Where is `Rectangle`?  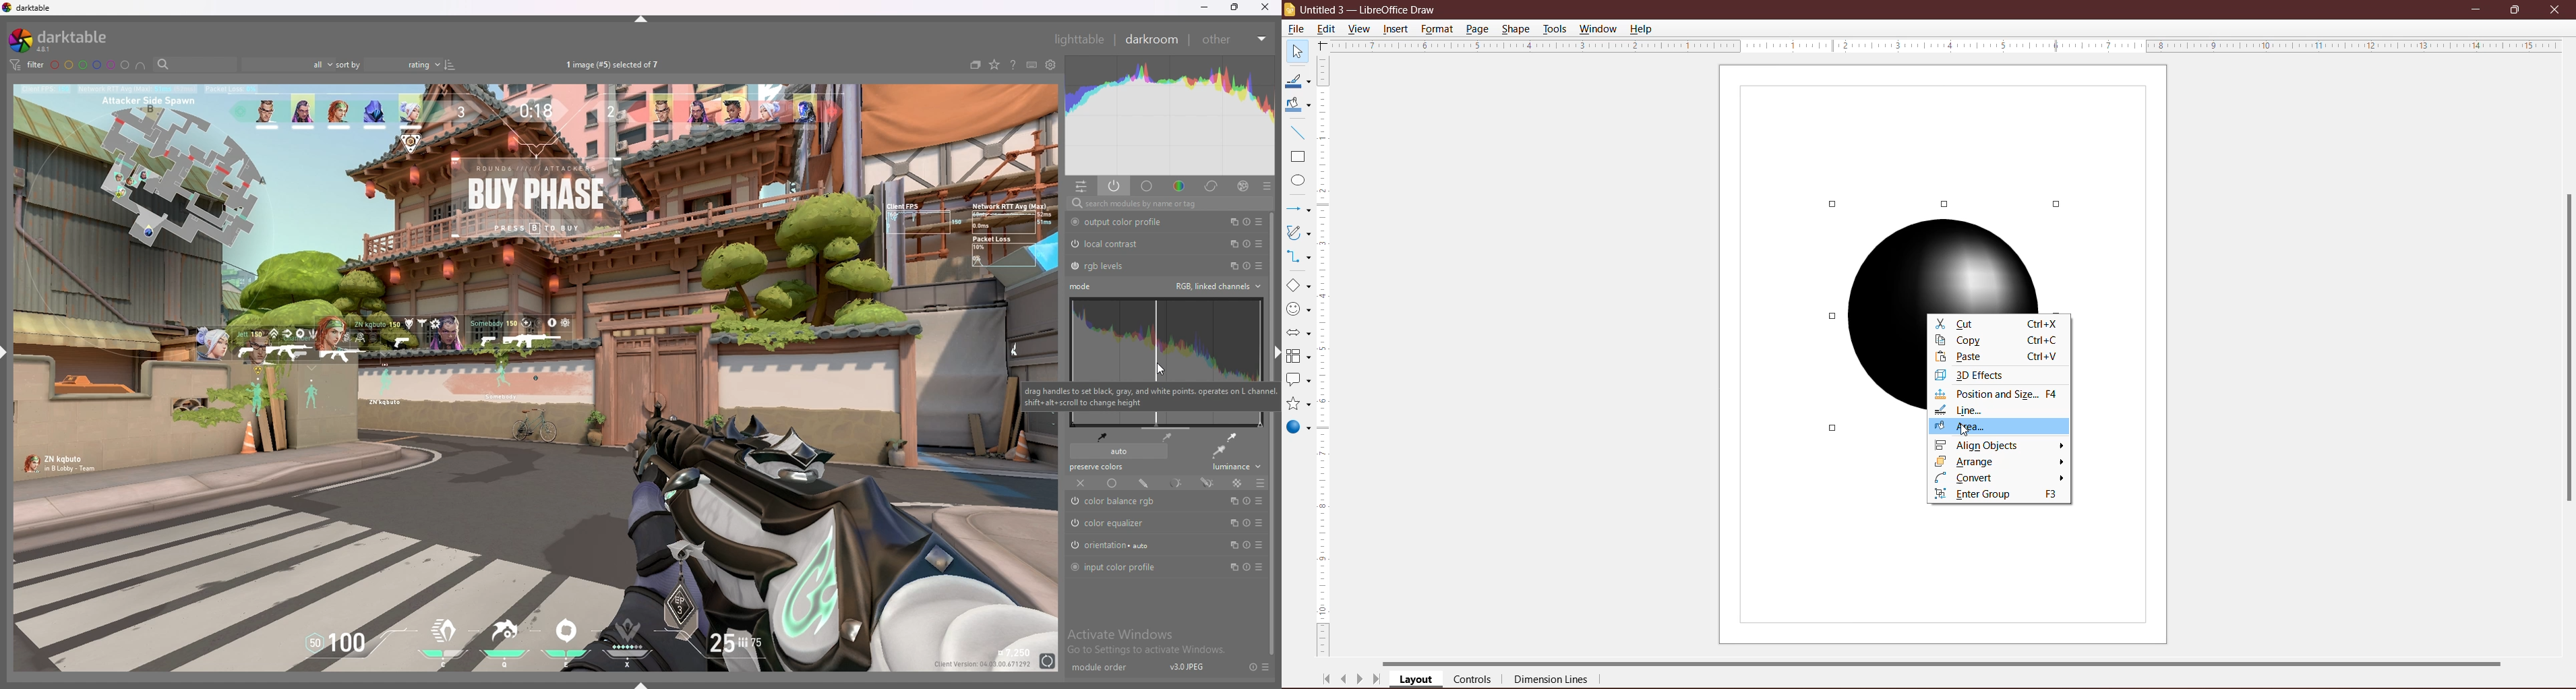 Rectangle is located at coordinates (1296, 157).